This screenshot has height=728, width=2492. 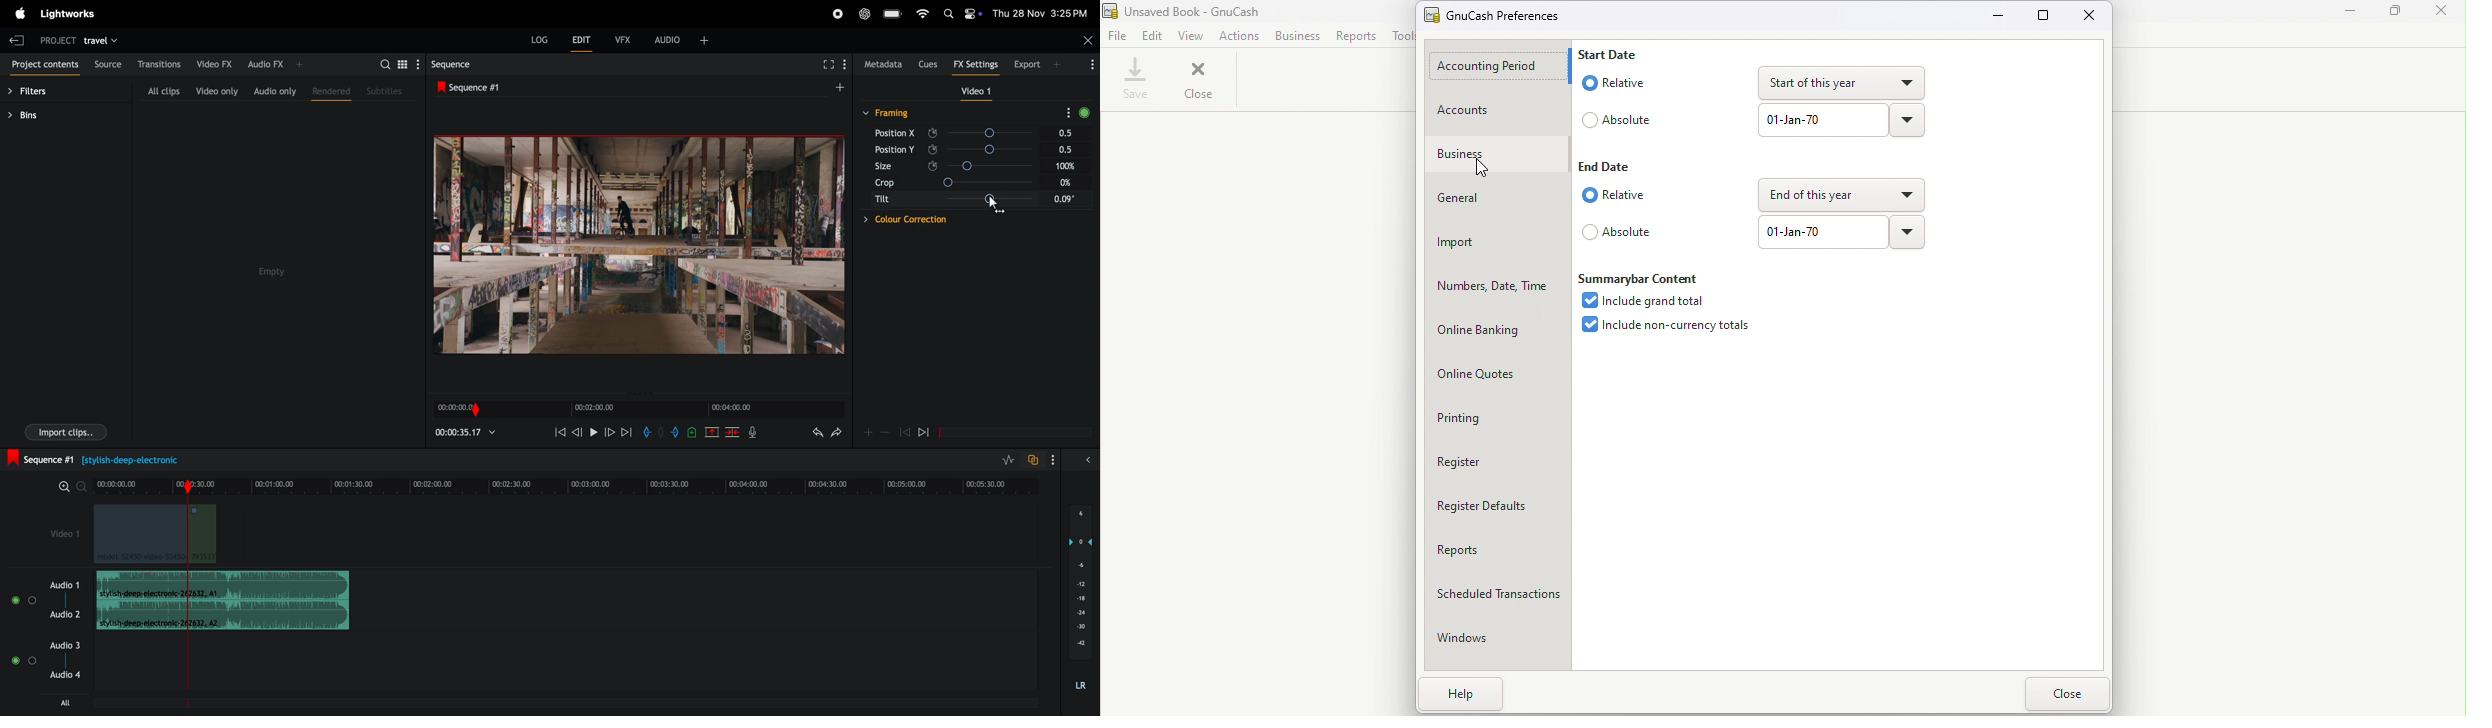 I want to click on fullscreen, so click(x=828, y=66).